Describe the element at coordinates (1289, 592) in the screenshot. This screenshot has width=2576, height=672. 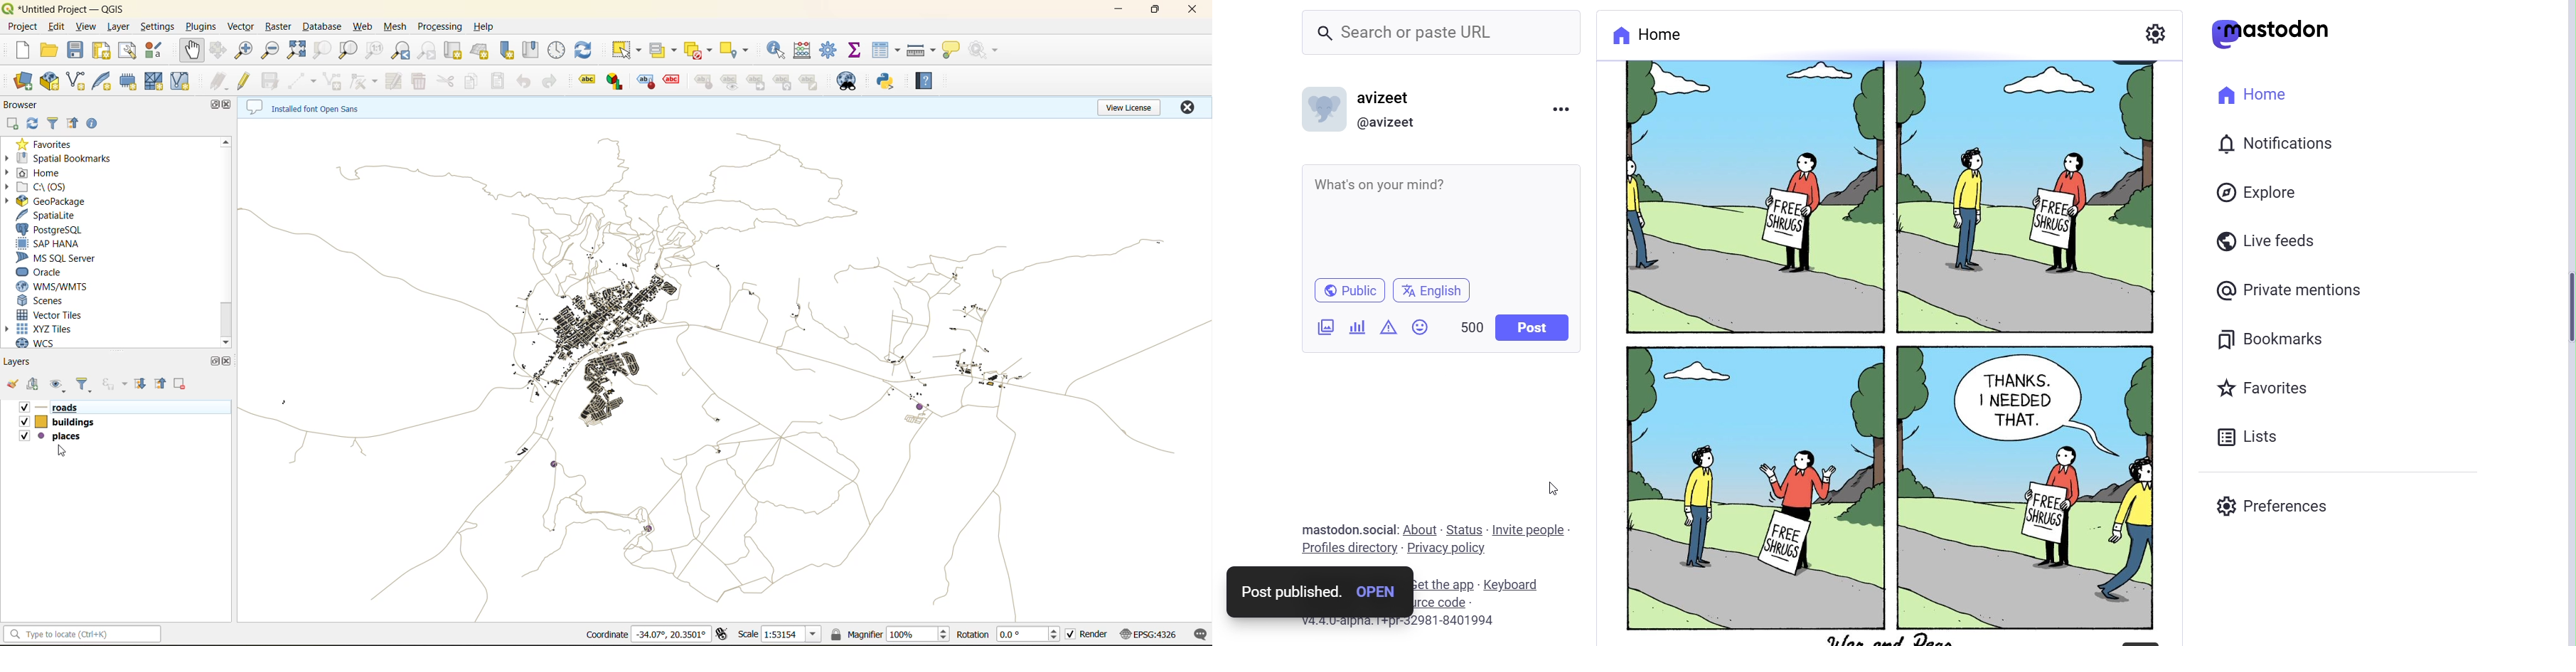
I see `Post Published` at that location.